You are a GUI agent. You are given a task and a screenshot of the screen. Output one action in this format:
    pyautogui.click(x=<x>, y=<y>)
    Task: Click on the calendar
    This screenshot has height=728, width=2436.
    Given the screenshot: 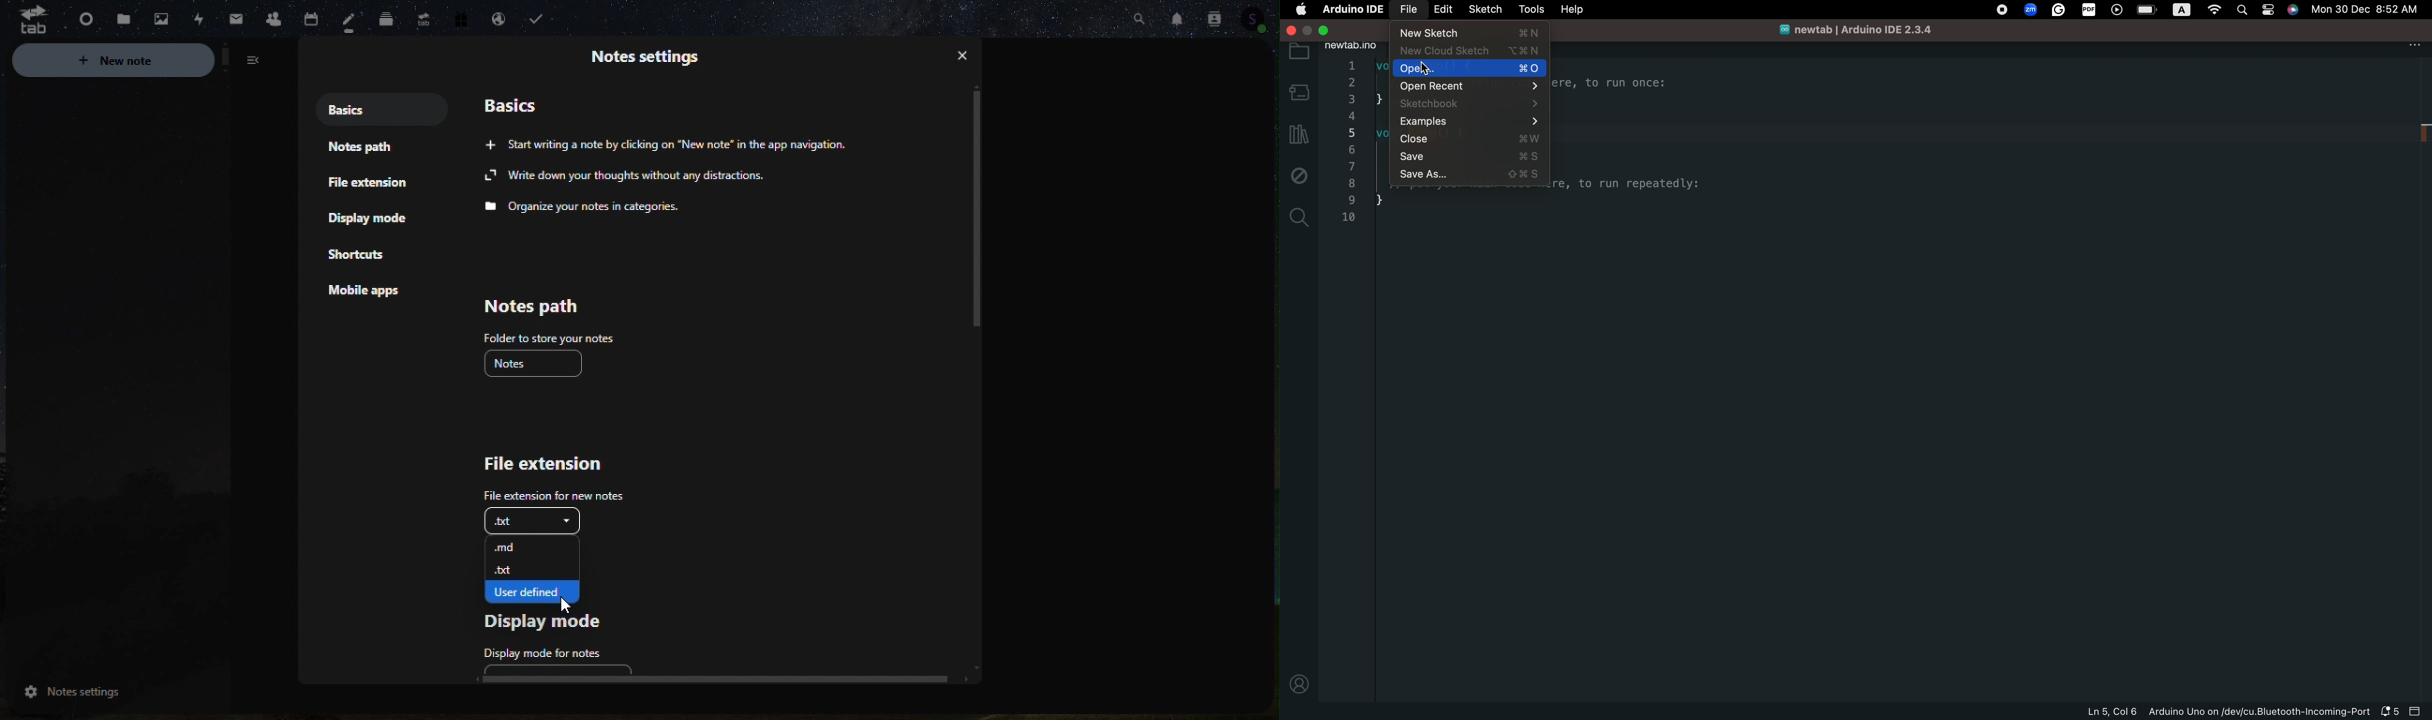 What is the action you would take?
    pyautogui.click(x=310, y=14)
    